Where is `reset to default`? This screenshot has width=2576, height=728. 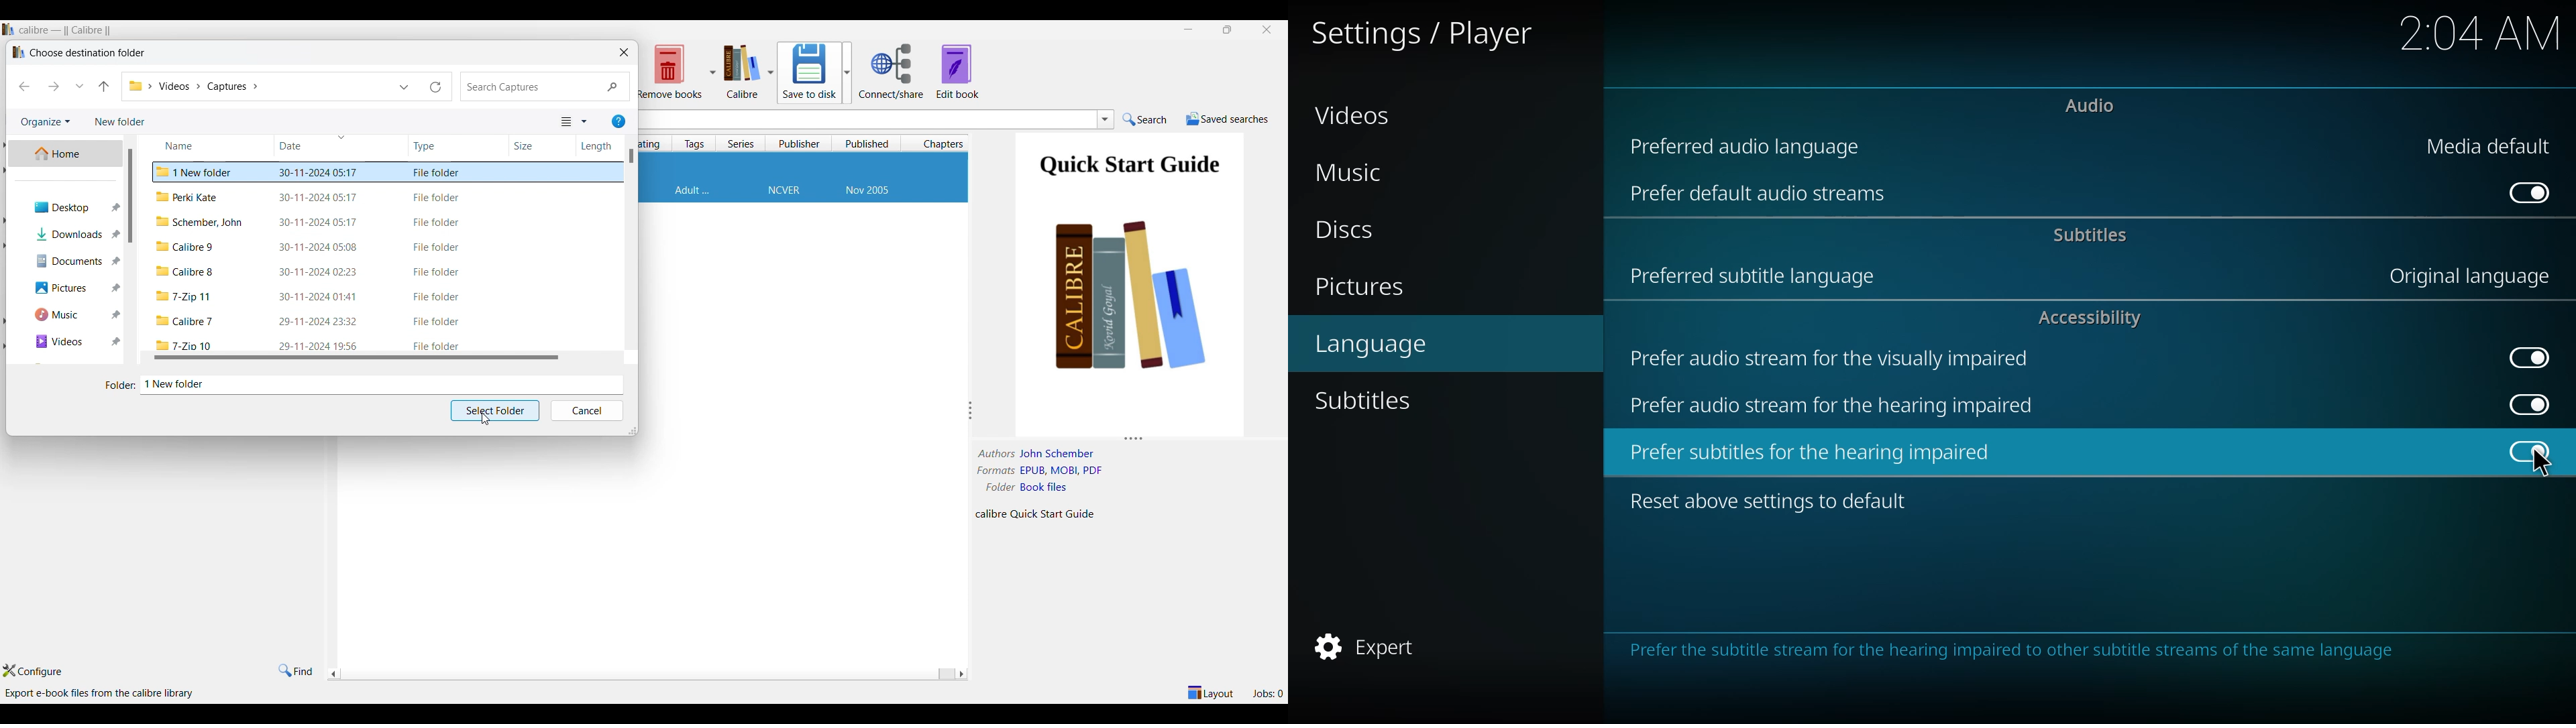
reset to default is located at coordinates (1774, 501).